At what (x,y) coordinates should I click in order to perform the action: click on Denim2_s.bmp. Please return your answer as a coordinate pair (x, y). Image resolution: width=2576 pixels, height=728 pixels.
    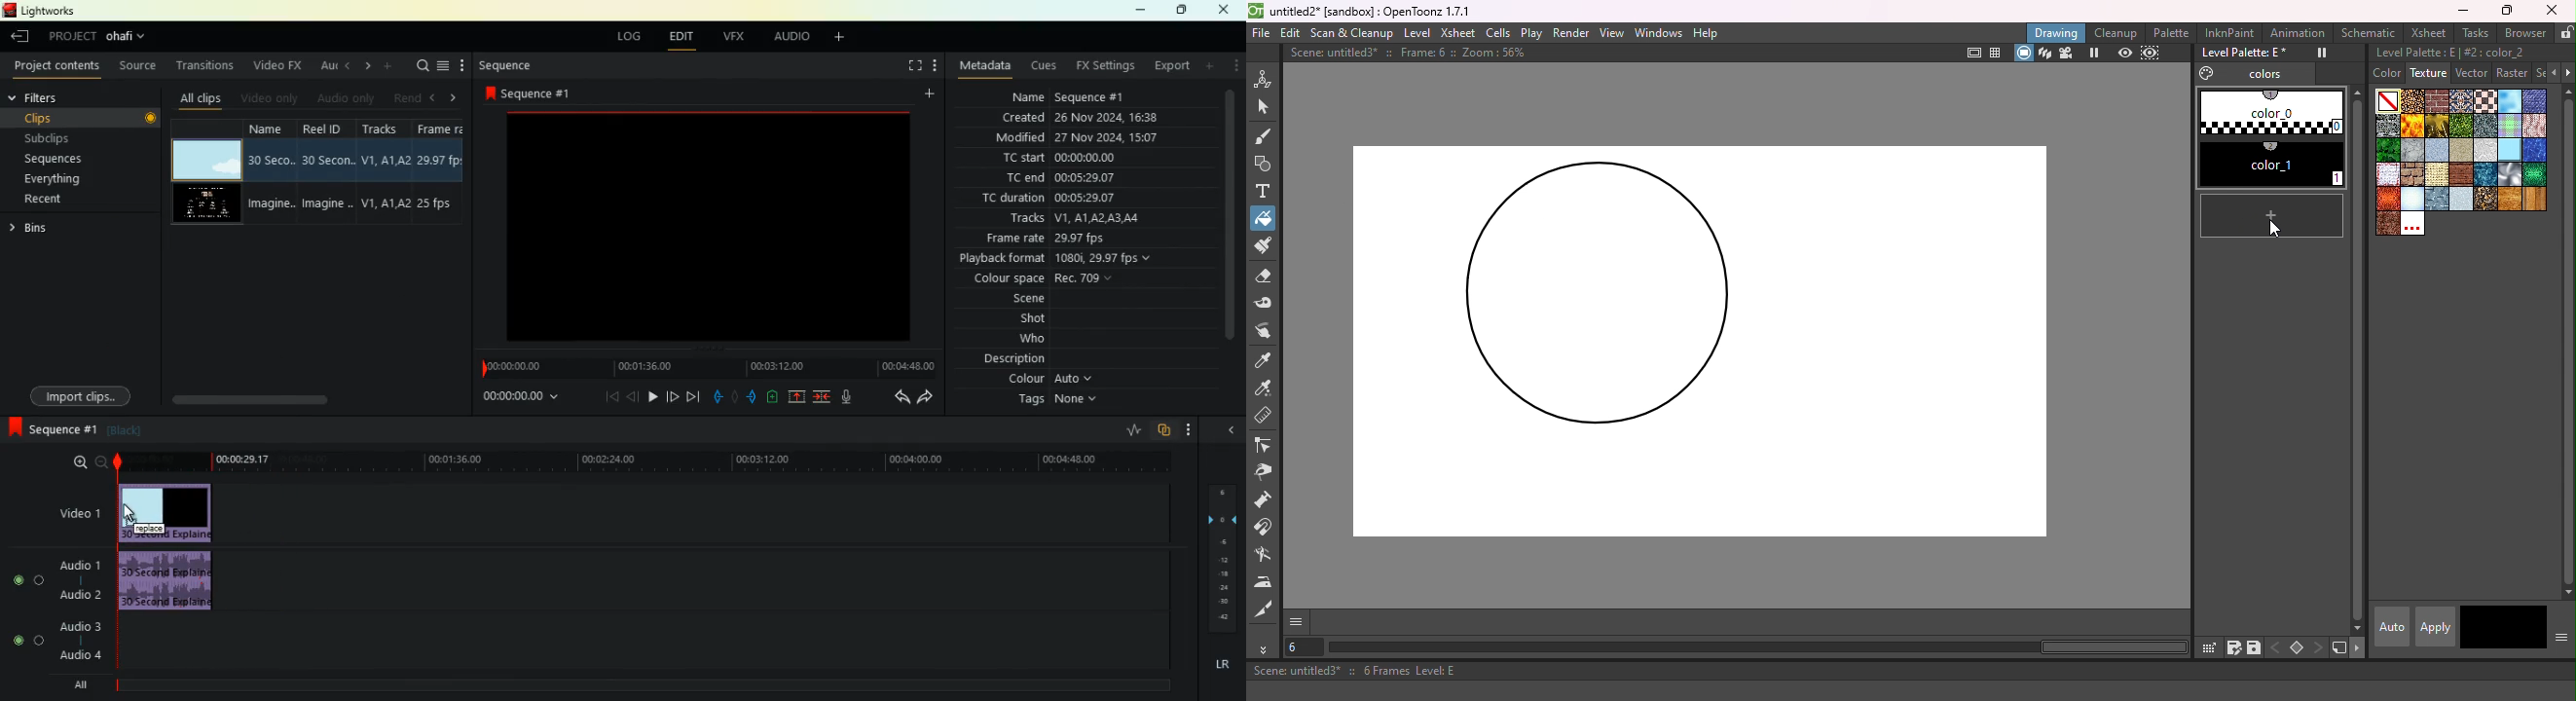
    Looking at the image, I should click on (2535, 99).